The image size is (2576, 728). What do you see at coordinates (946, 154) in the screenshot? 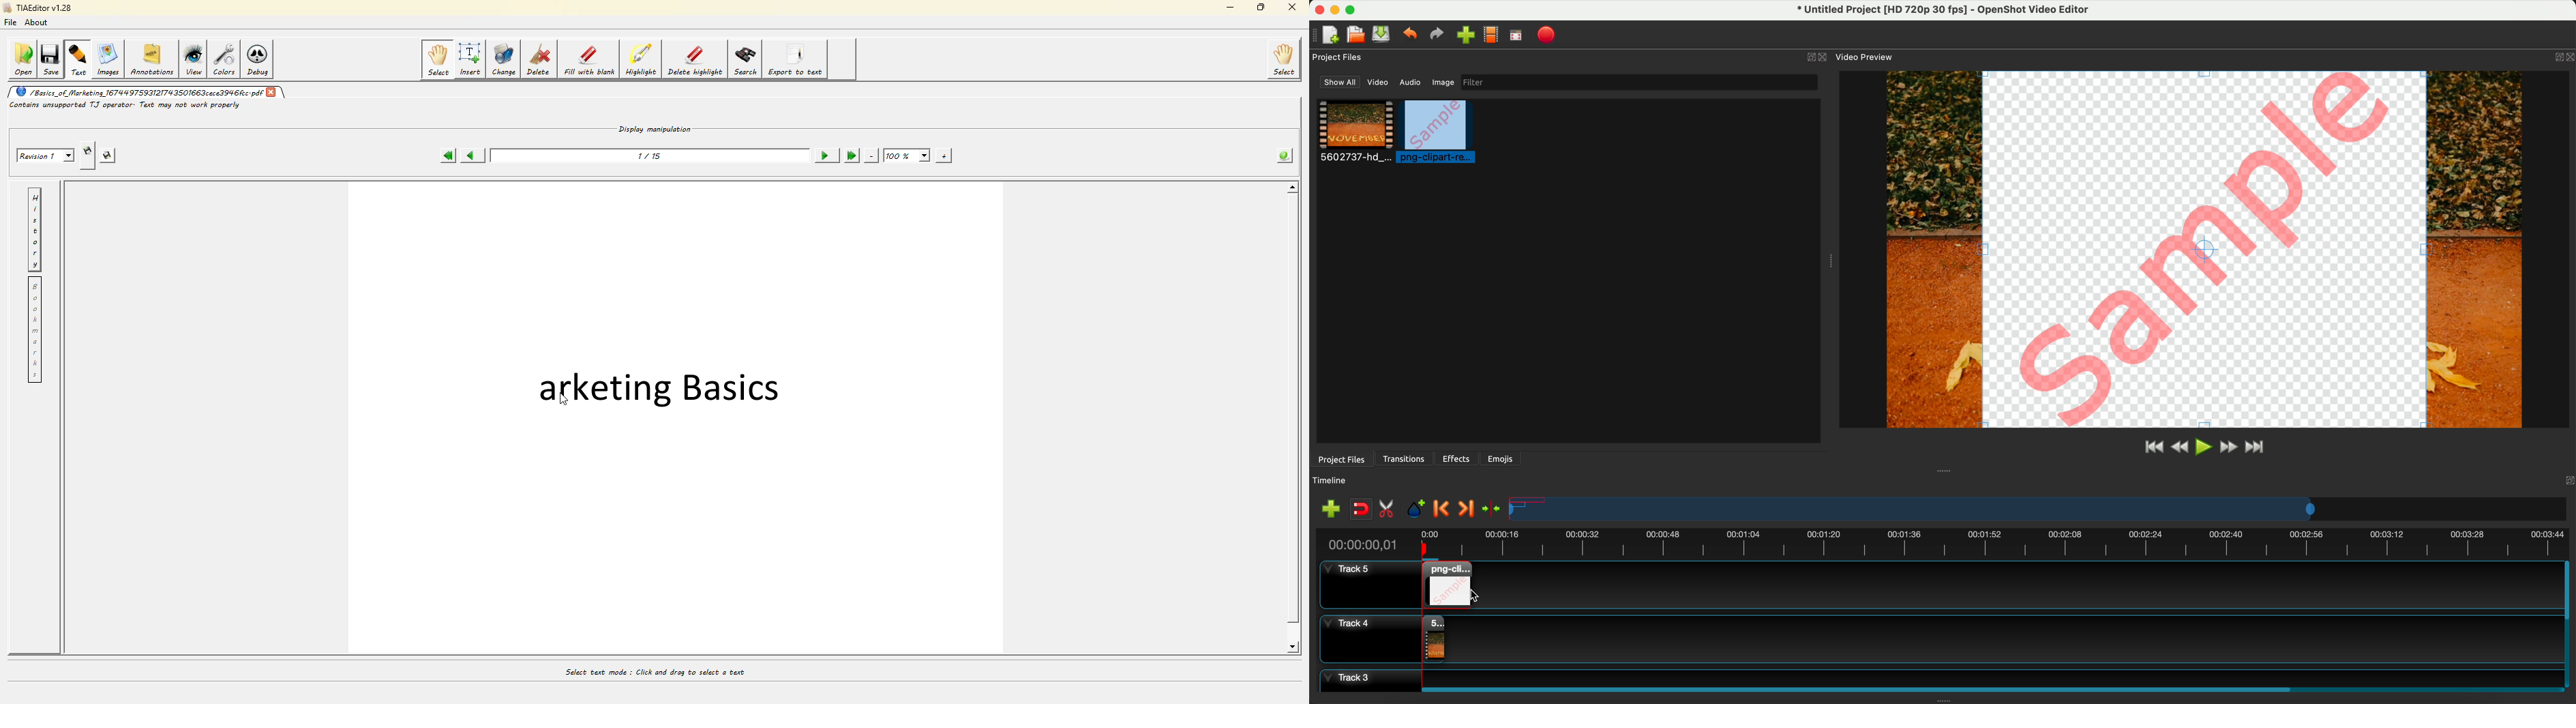
I see `zoom in` at bounding box center [946, 154].